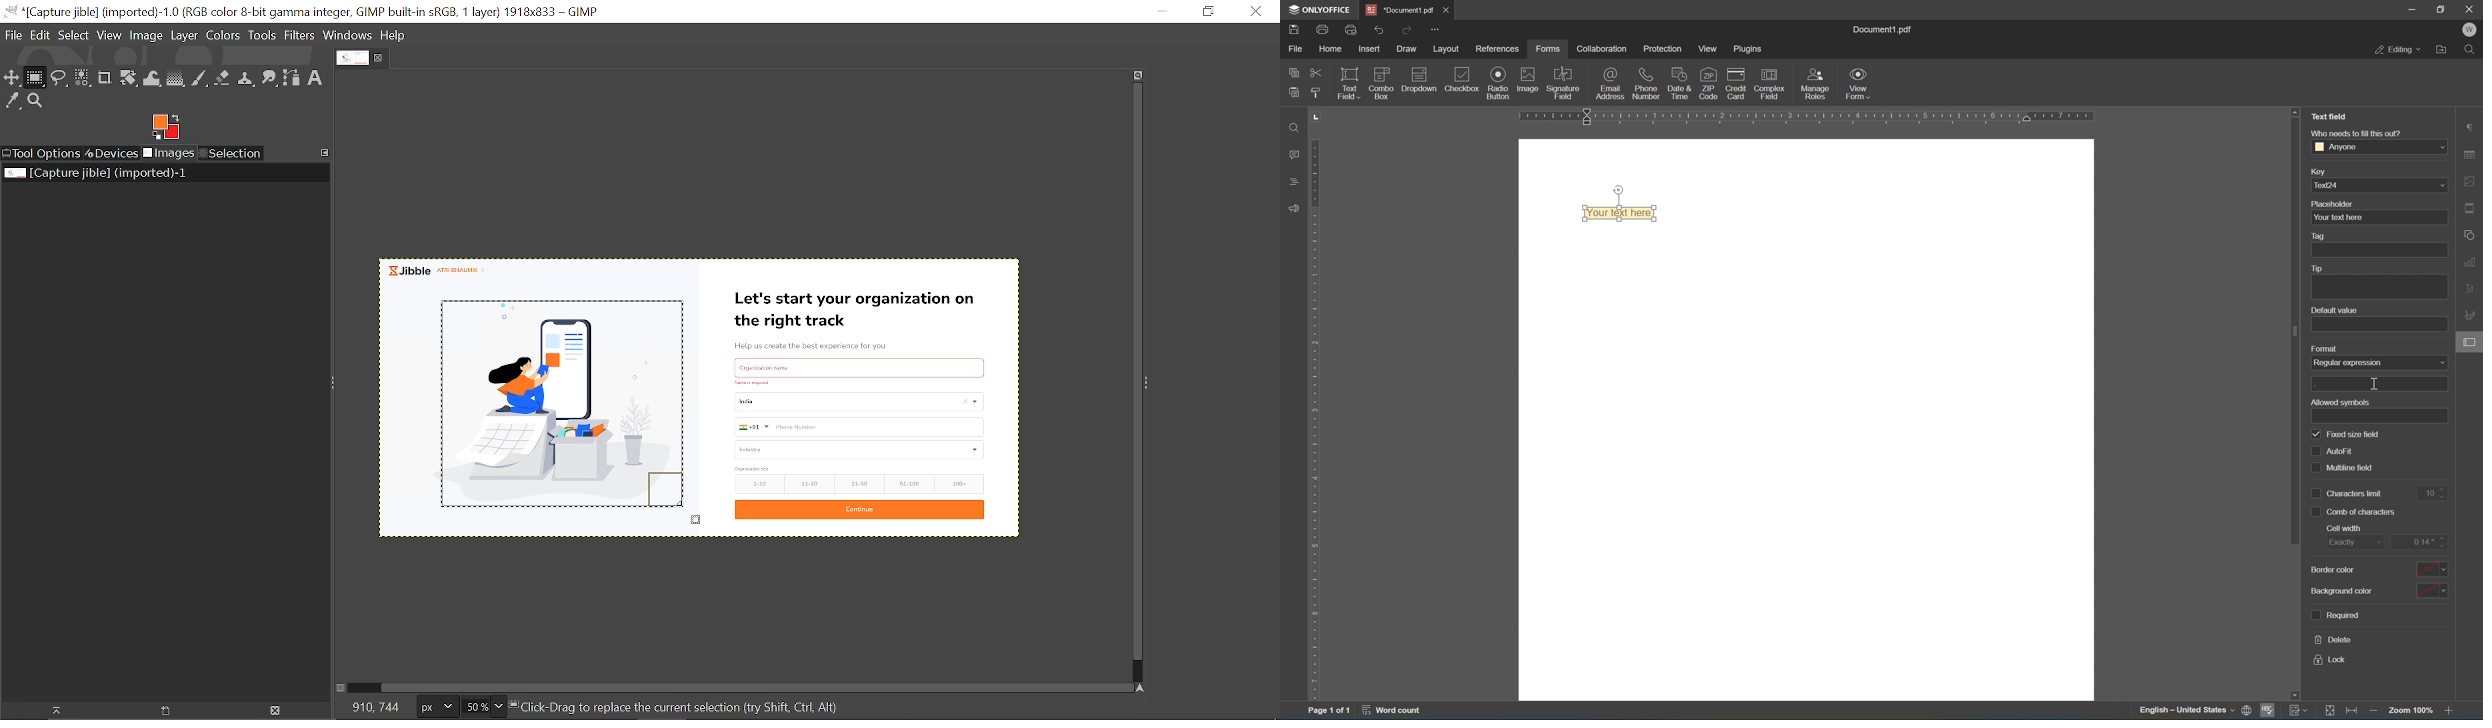 Image resolution: width=2492 pixels, height=728 pixels. I want to click on Selection, so click(230, 154).